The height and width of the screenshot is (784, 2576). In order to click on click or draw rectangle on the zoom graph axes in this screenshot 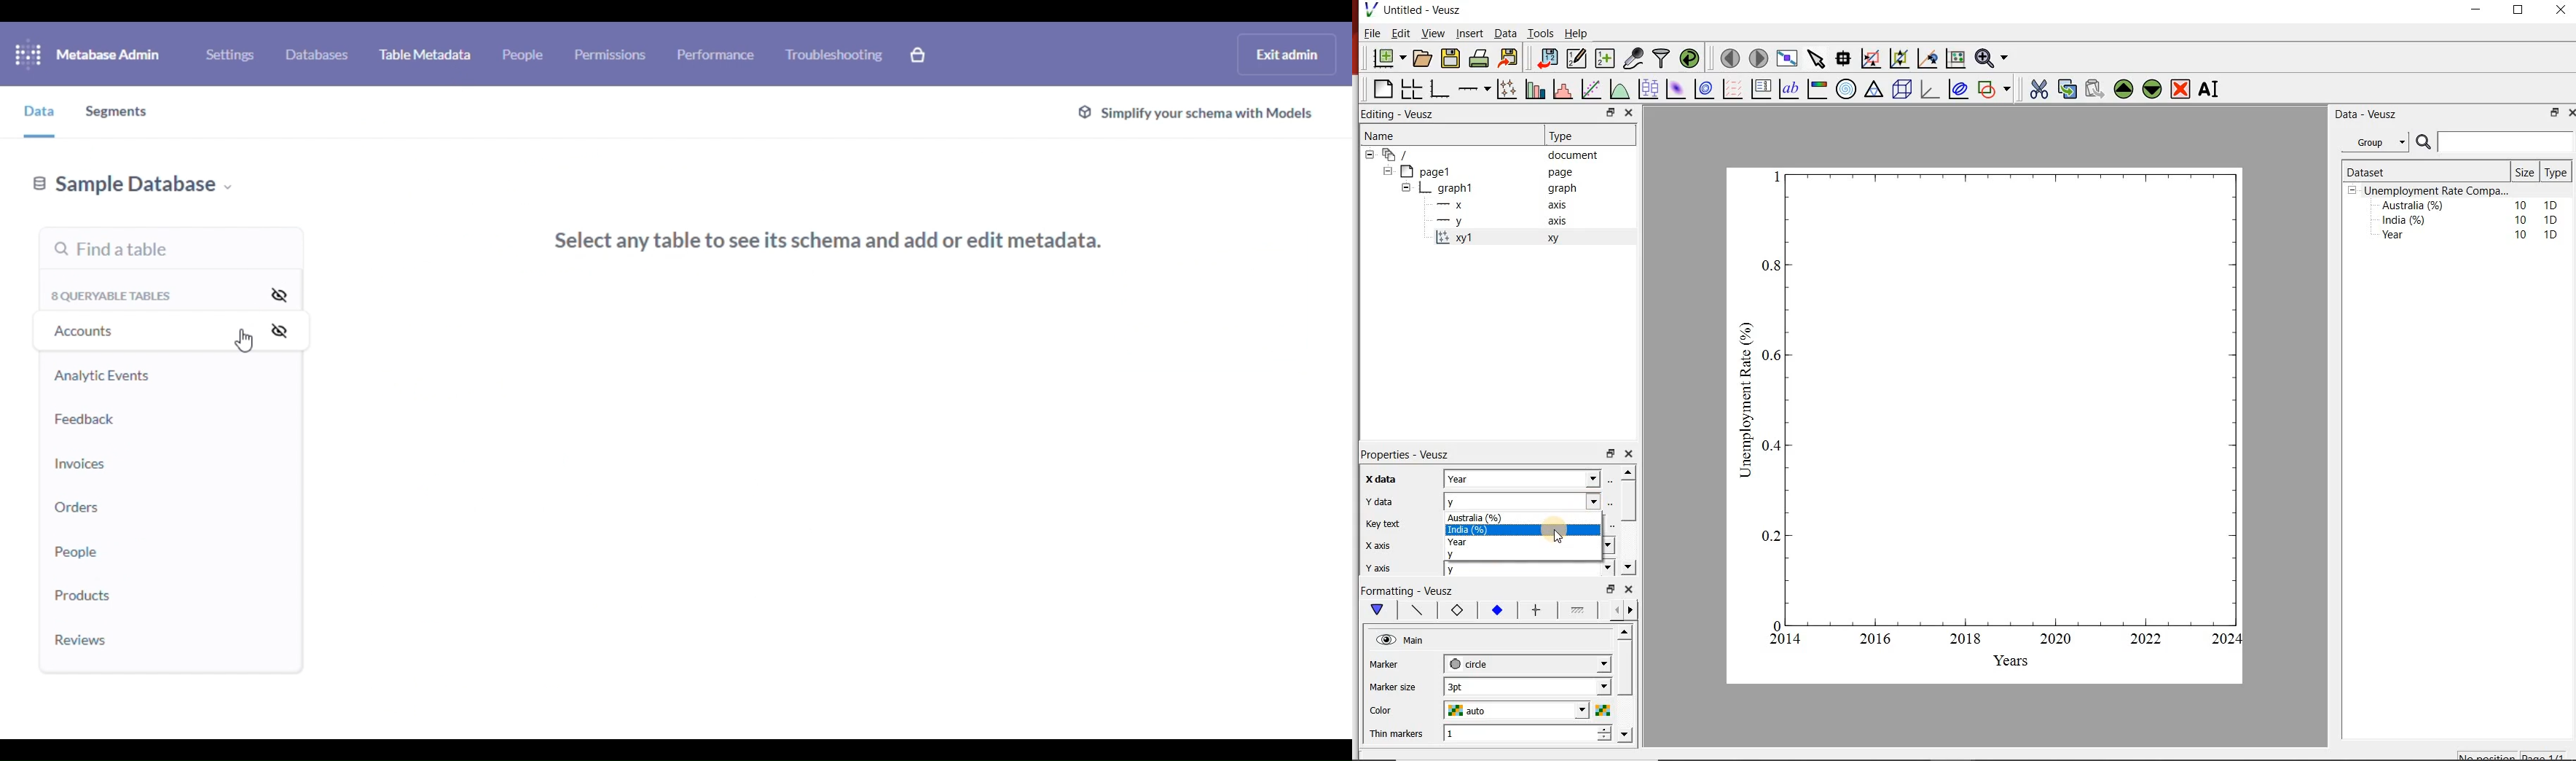, I will do `click(1872, 59)`.